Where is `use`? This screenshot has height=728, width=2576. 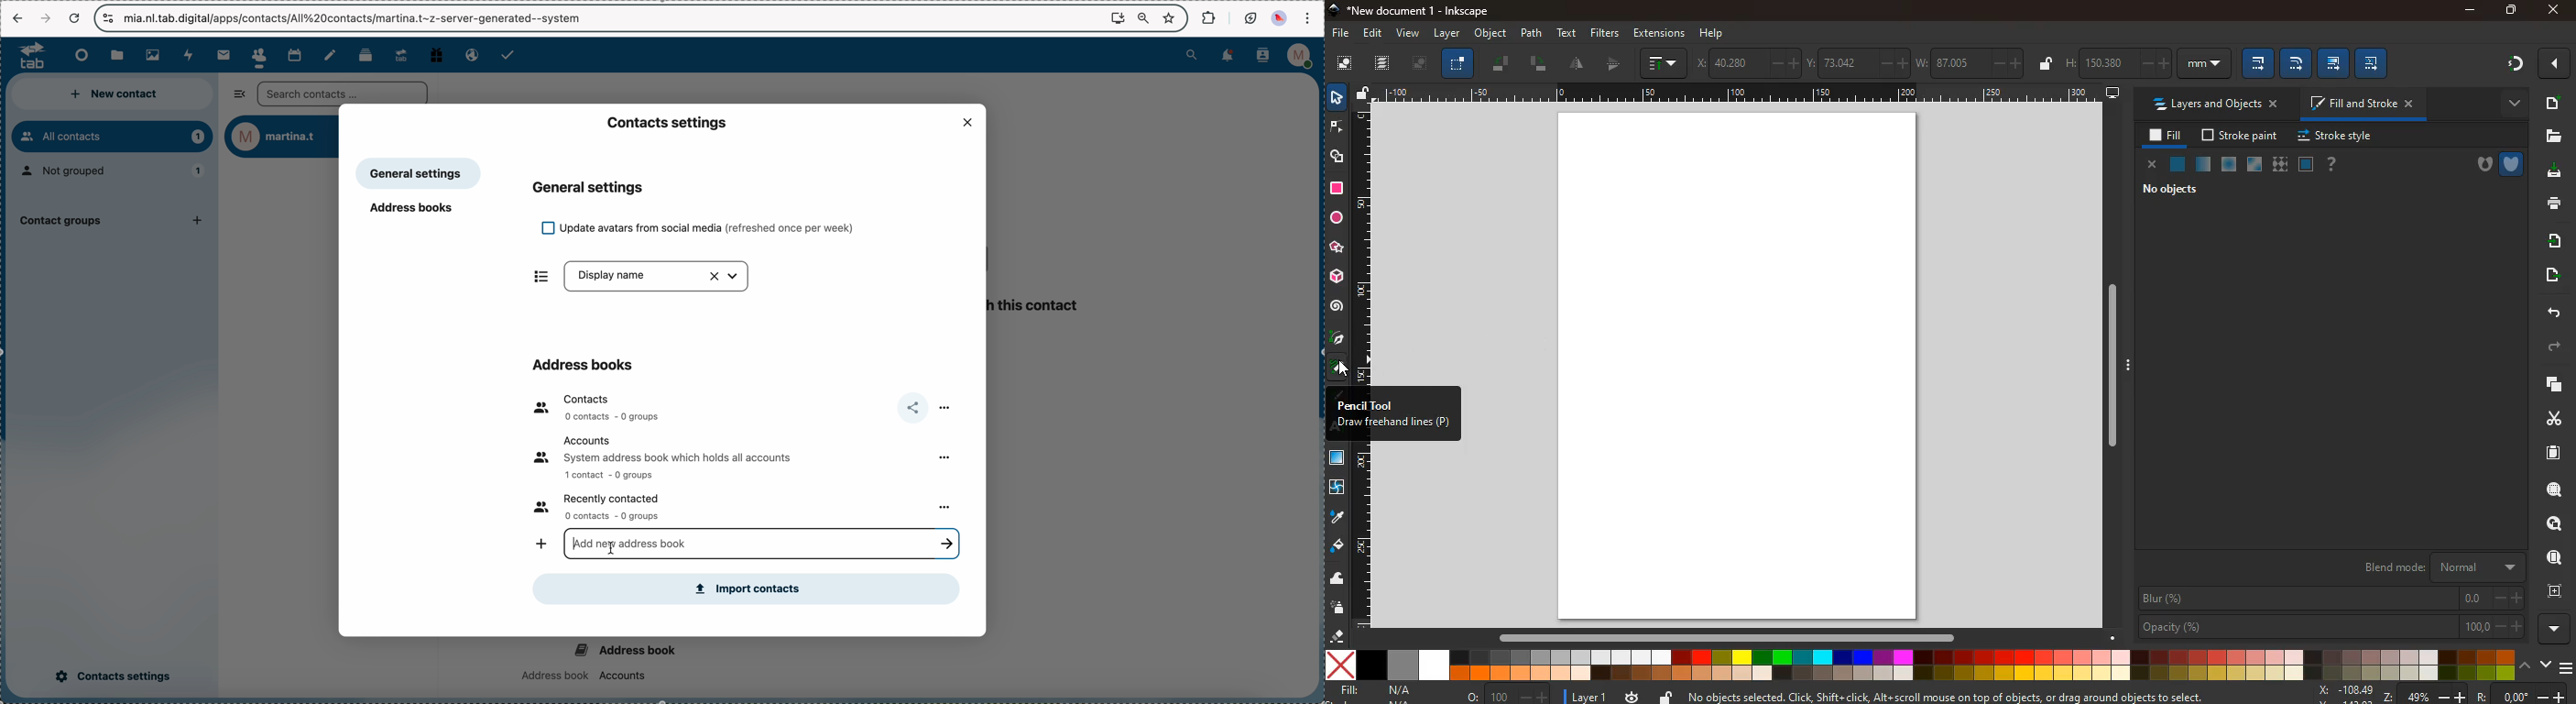
use is located at coordinates (2555, 558).